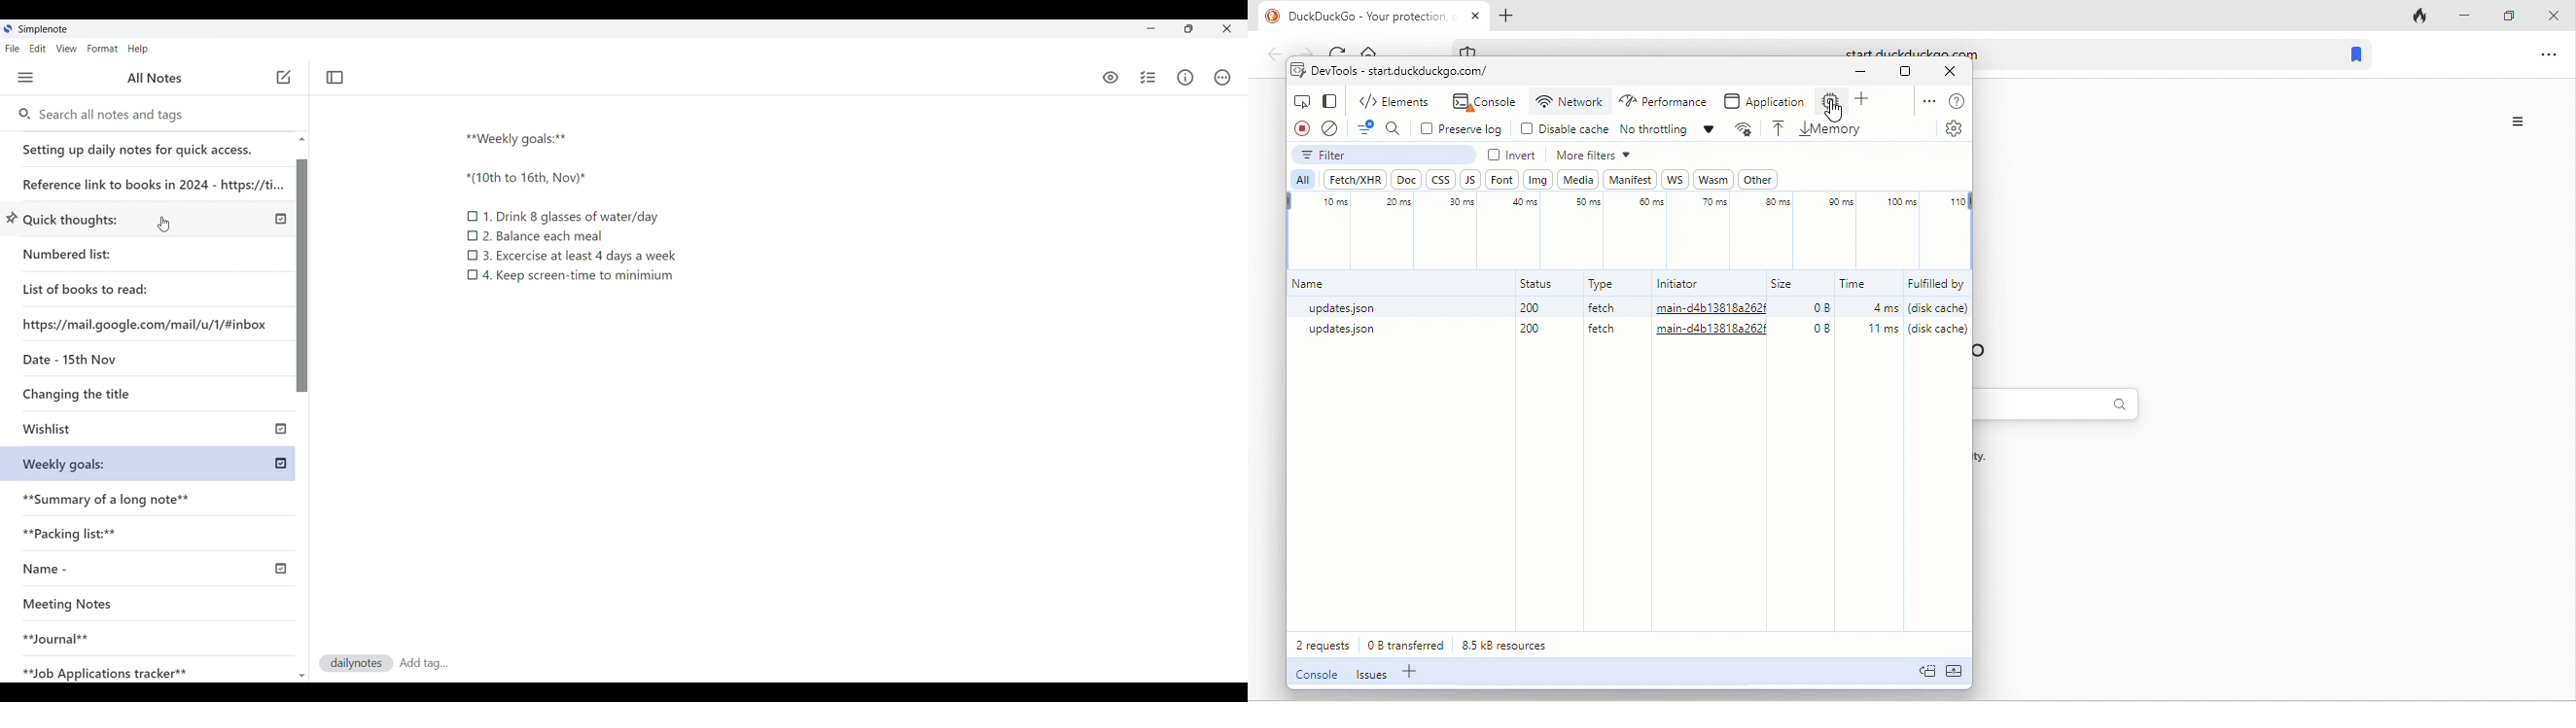 This screenshot has height=728, width=2576. What do you see at coordinates (8, 29) in the screenshot?
I see `Software logo` at bounding box center [8, 29].